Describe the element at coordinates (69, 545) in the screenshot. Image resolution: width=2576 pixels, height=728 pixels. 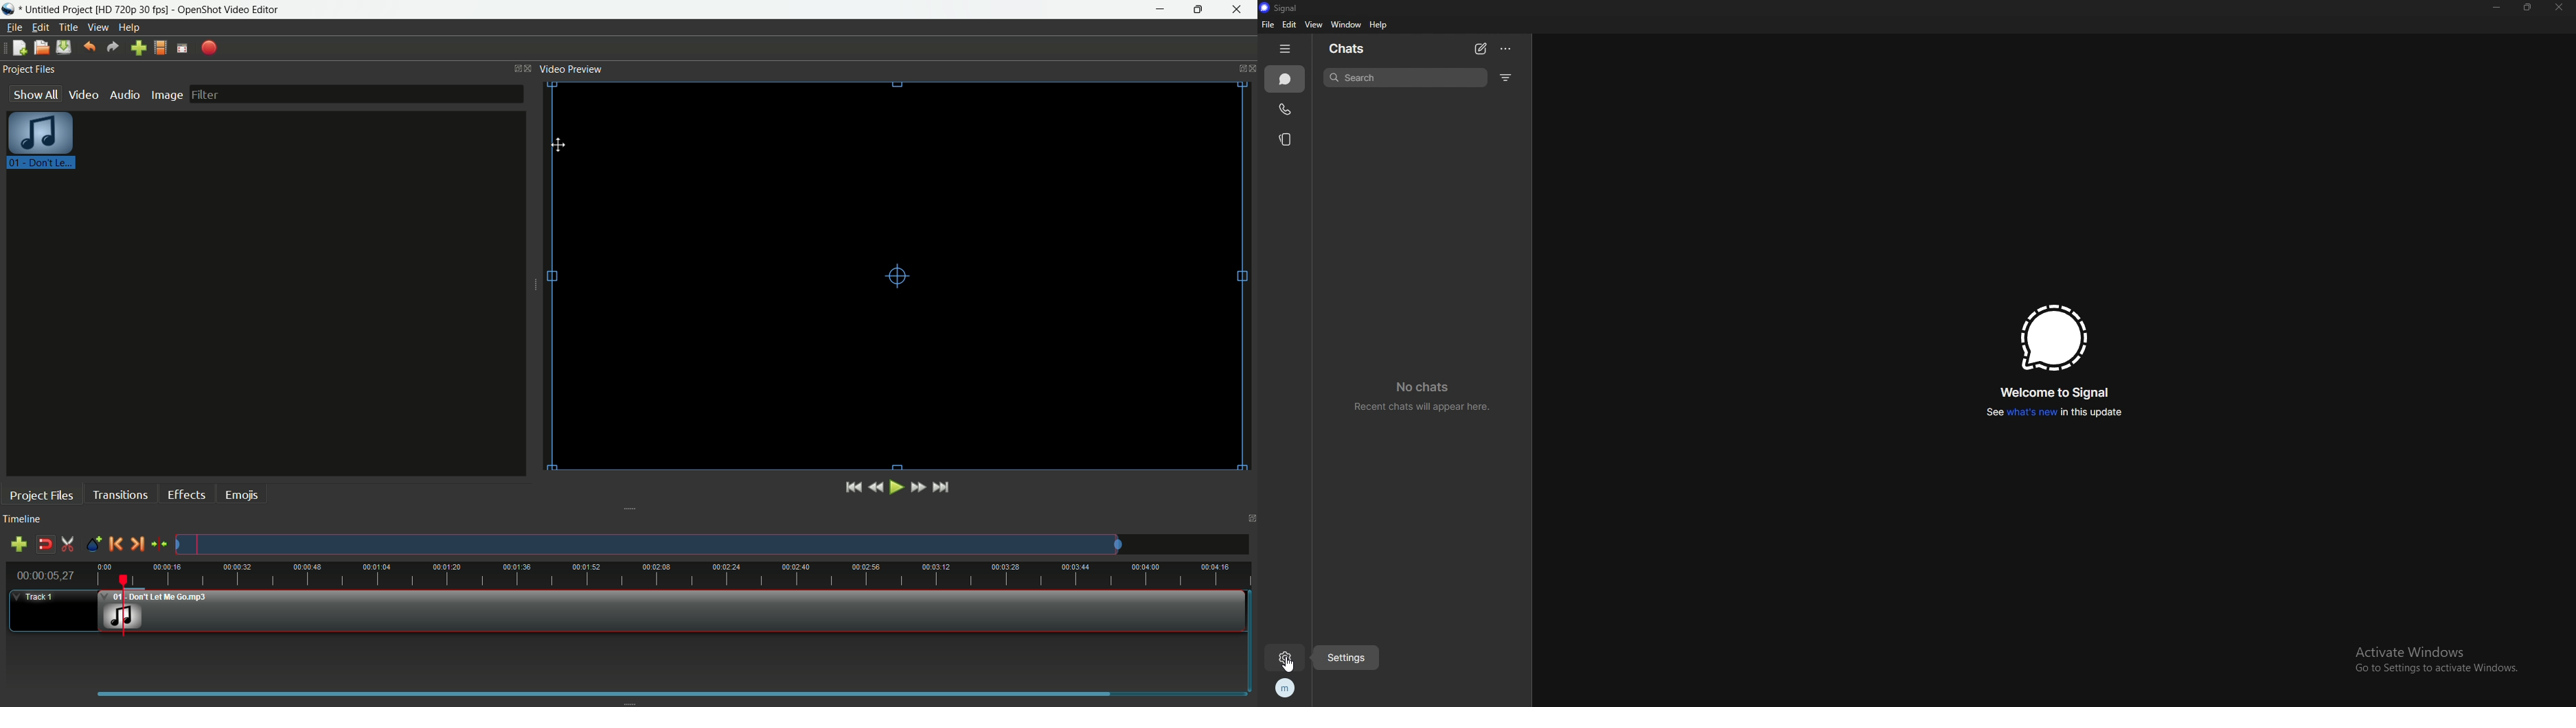
I see `enable razor` at that location.